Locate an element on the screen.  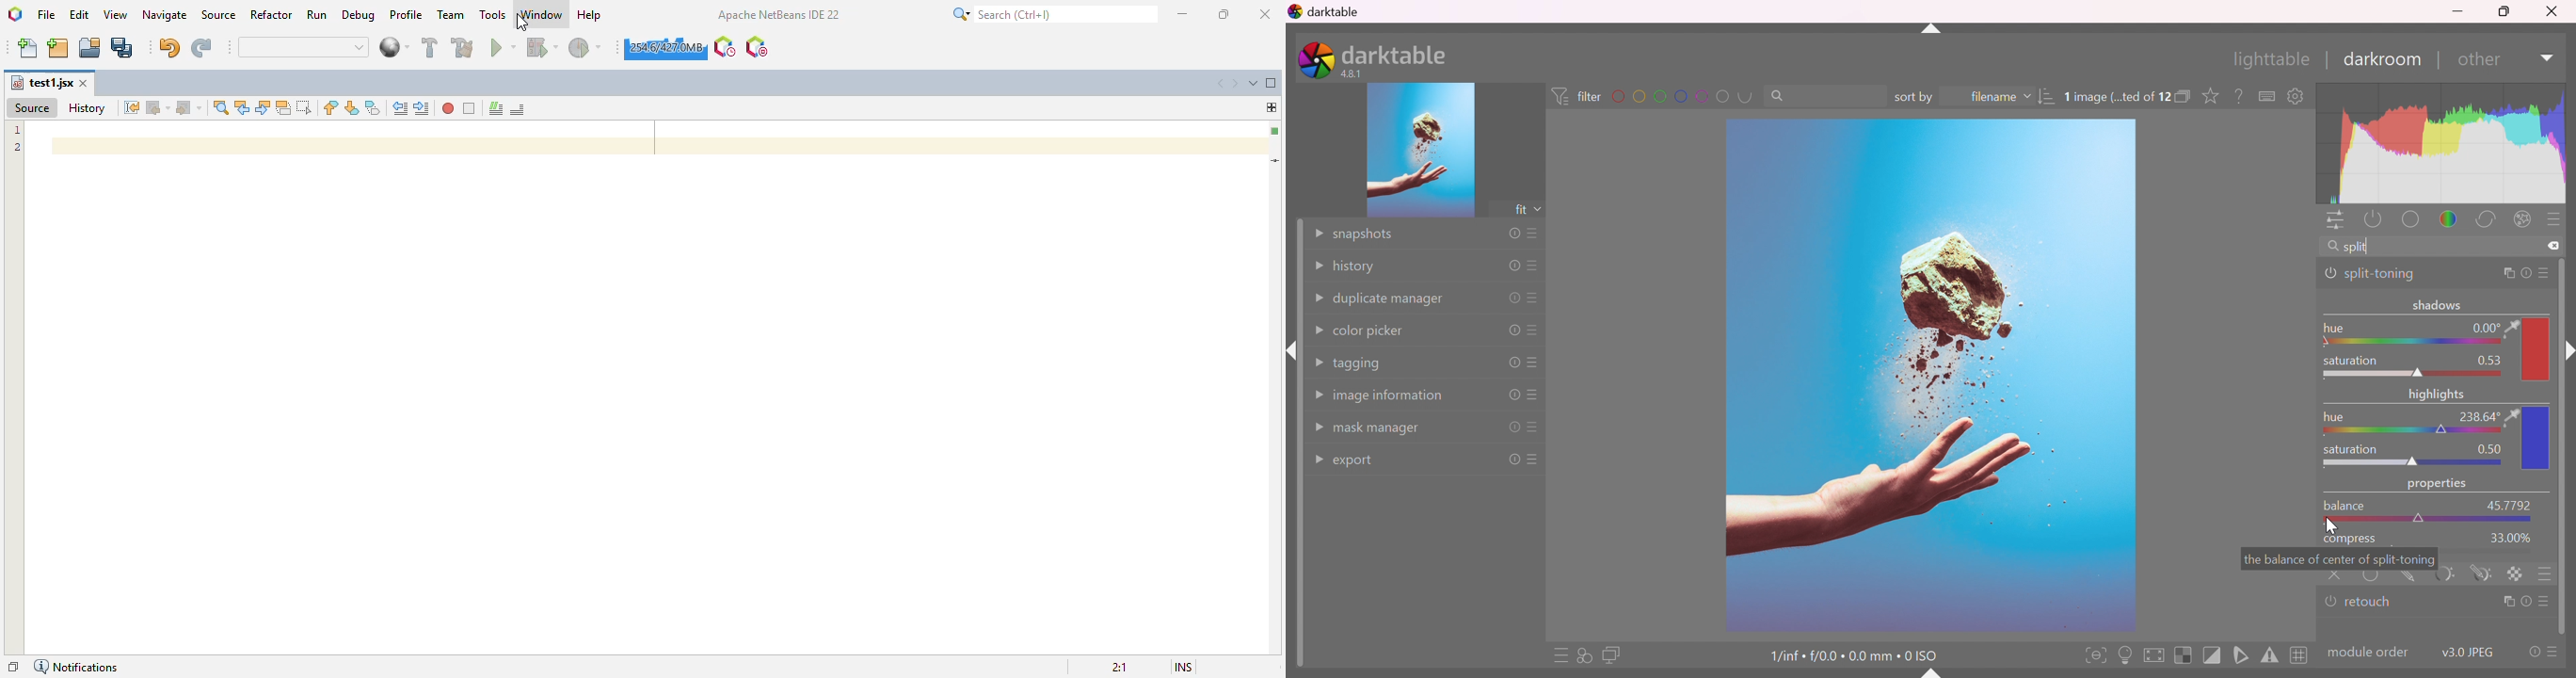
4.8.1 is located at coordinates (1356, 73).